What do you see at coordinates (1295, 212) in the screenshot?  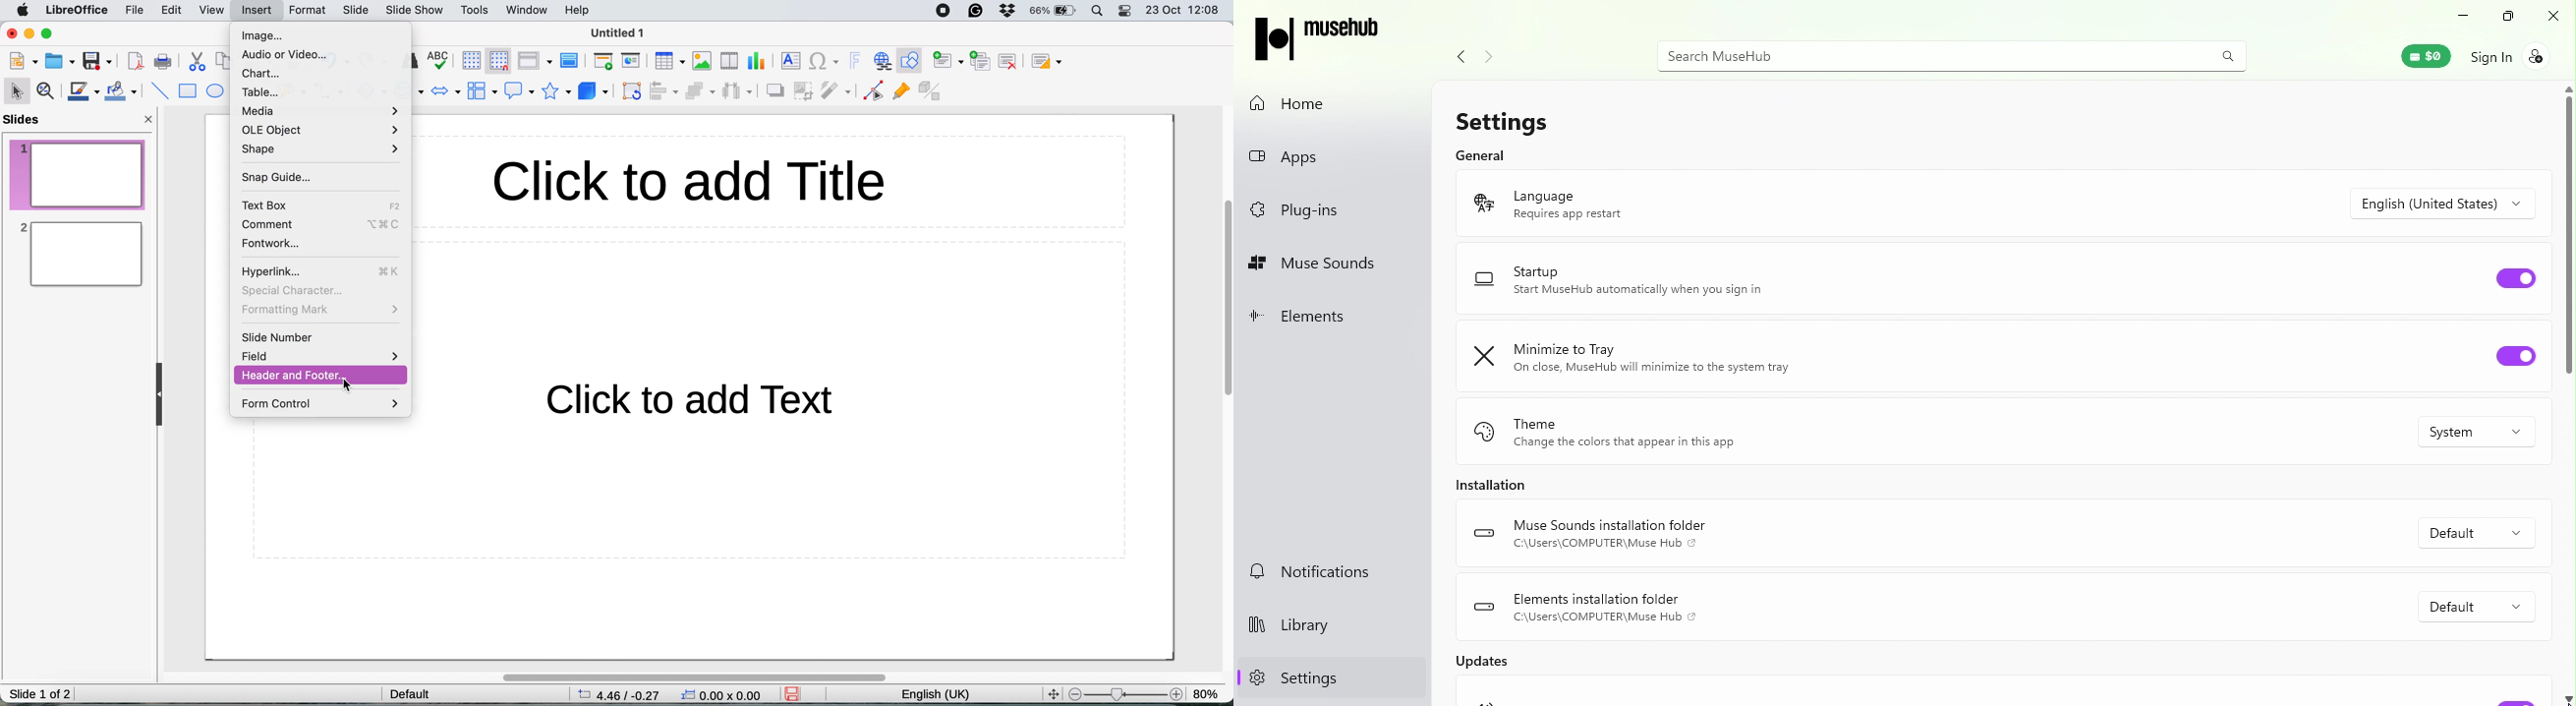 I see `Plug-ins` at bounding box center [1295, 212].